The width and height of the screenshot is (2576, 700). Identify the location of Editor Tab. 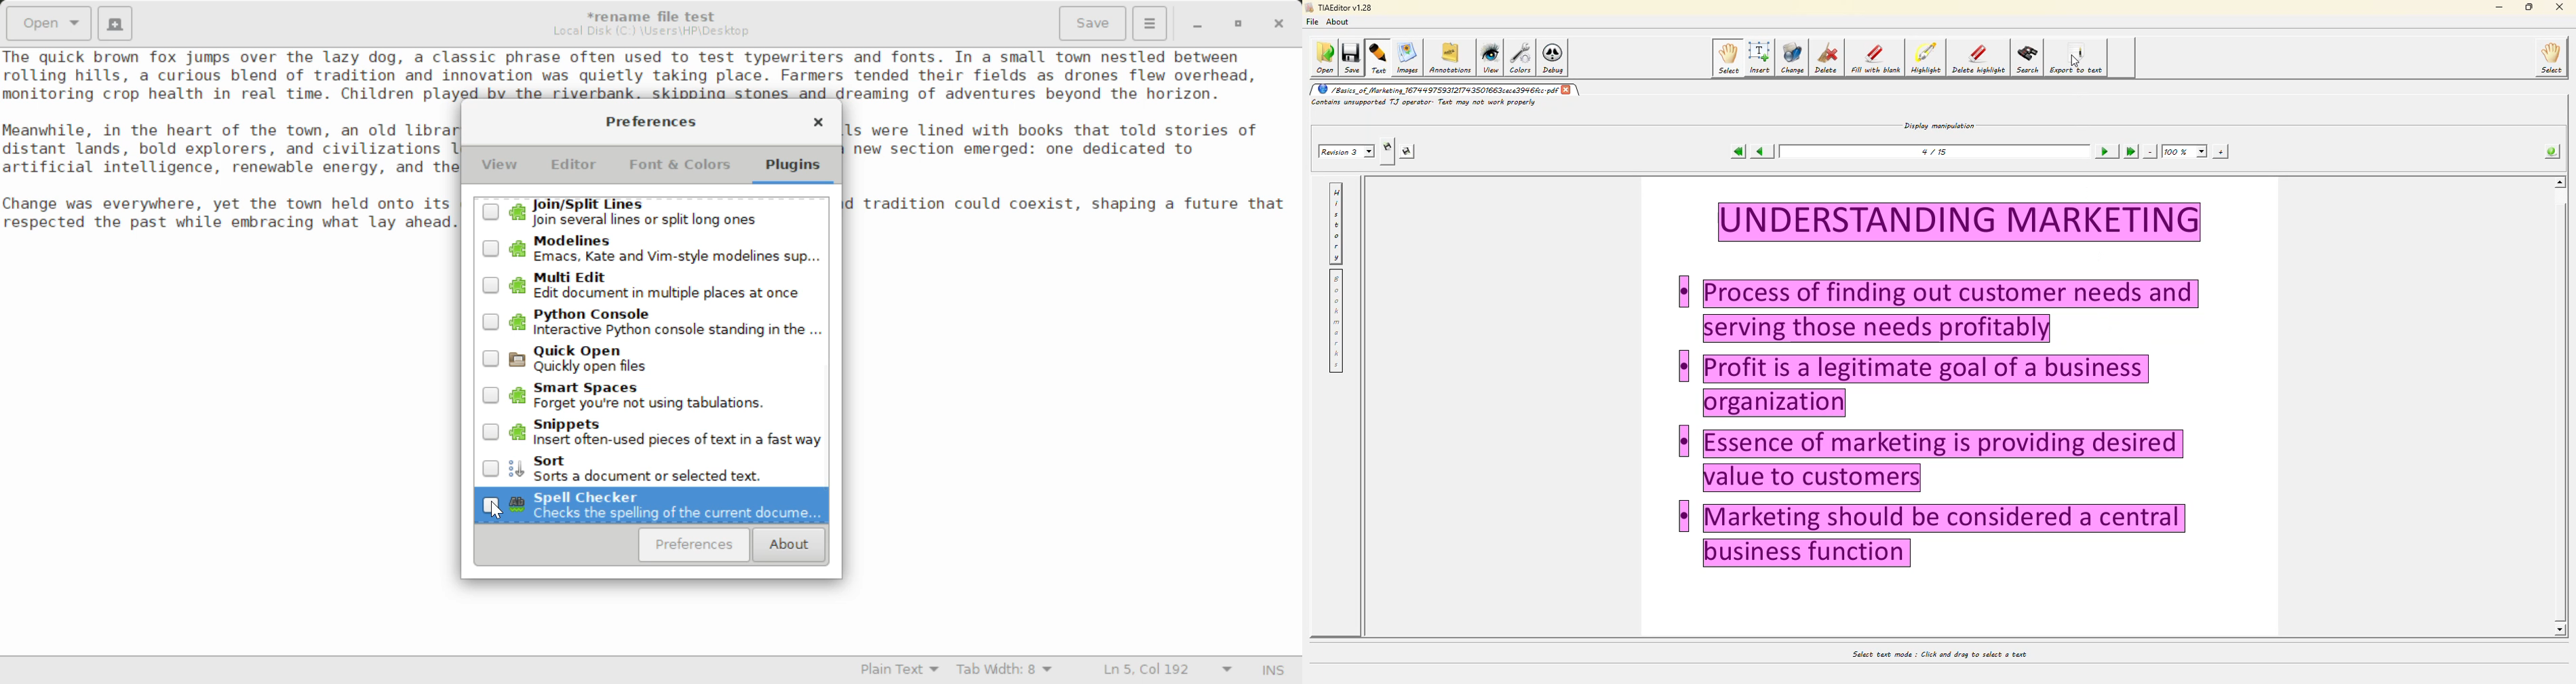
(577, 168).